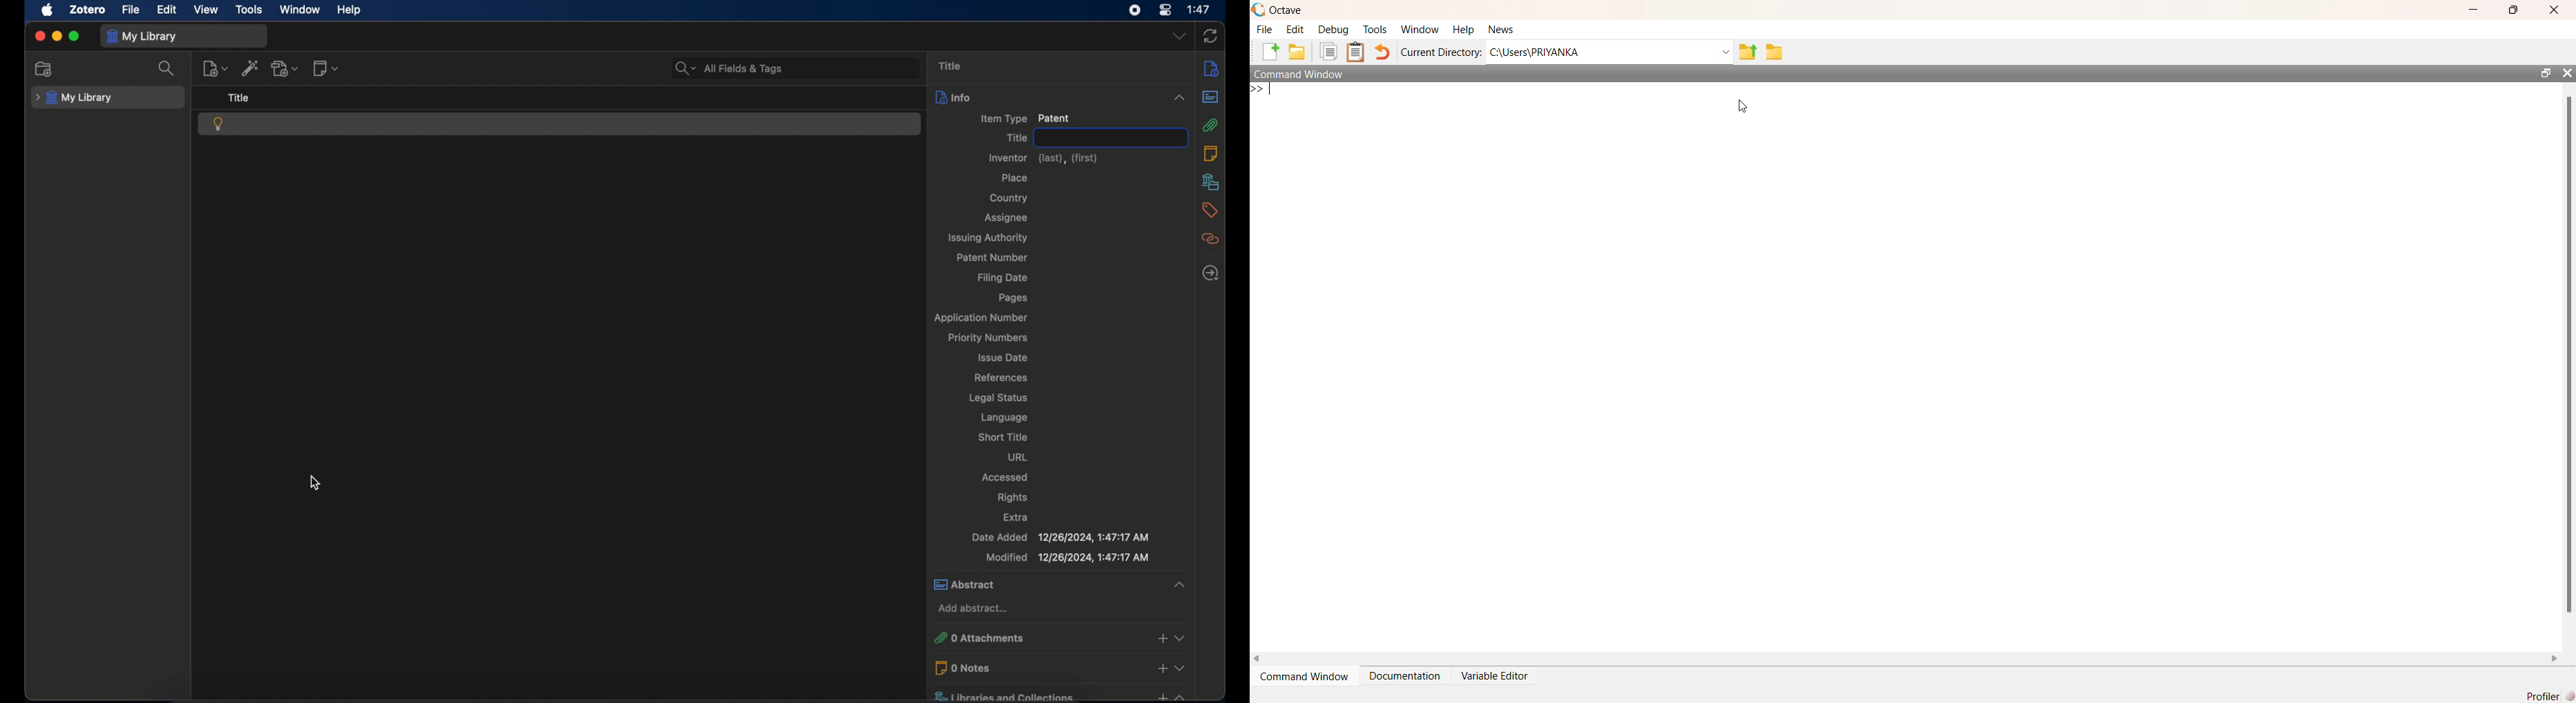 Image resolution: width=2576 pixels, height=728 pixels. I want to click on priority numbers, so click(989, 338).